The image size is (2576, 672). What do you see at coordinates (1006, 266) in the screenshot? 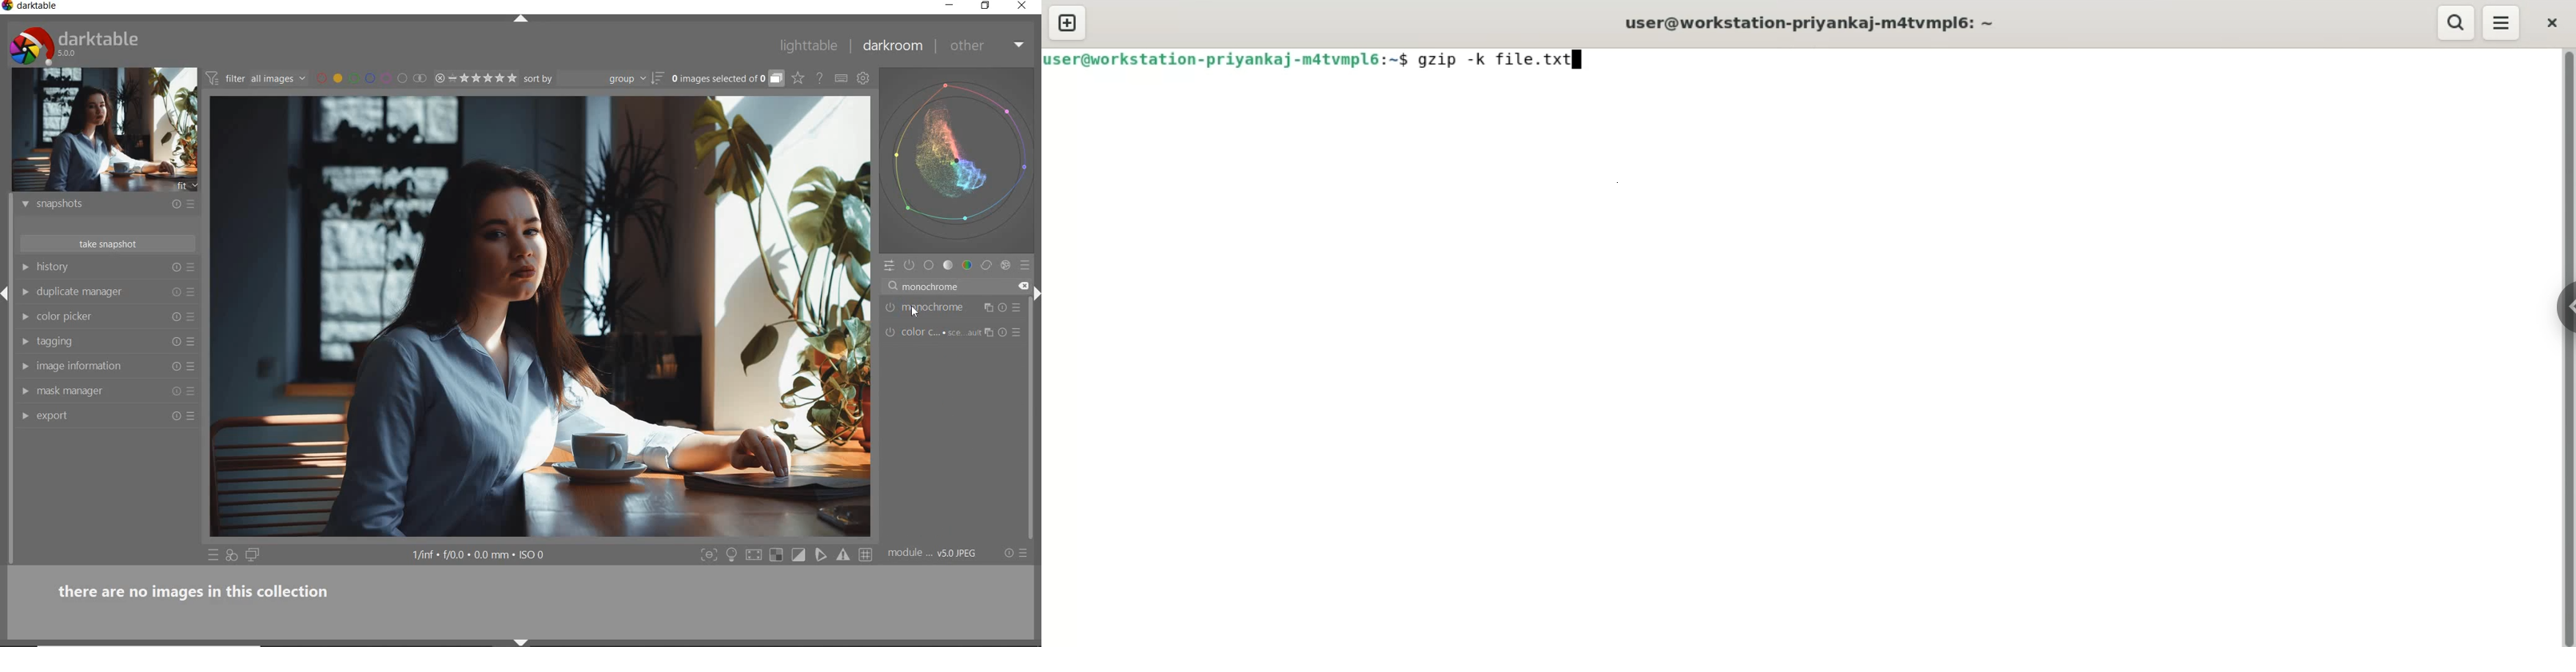
I see `effect` at bounding box center [1006, 266].